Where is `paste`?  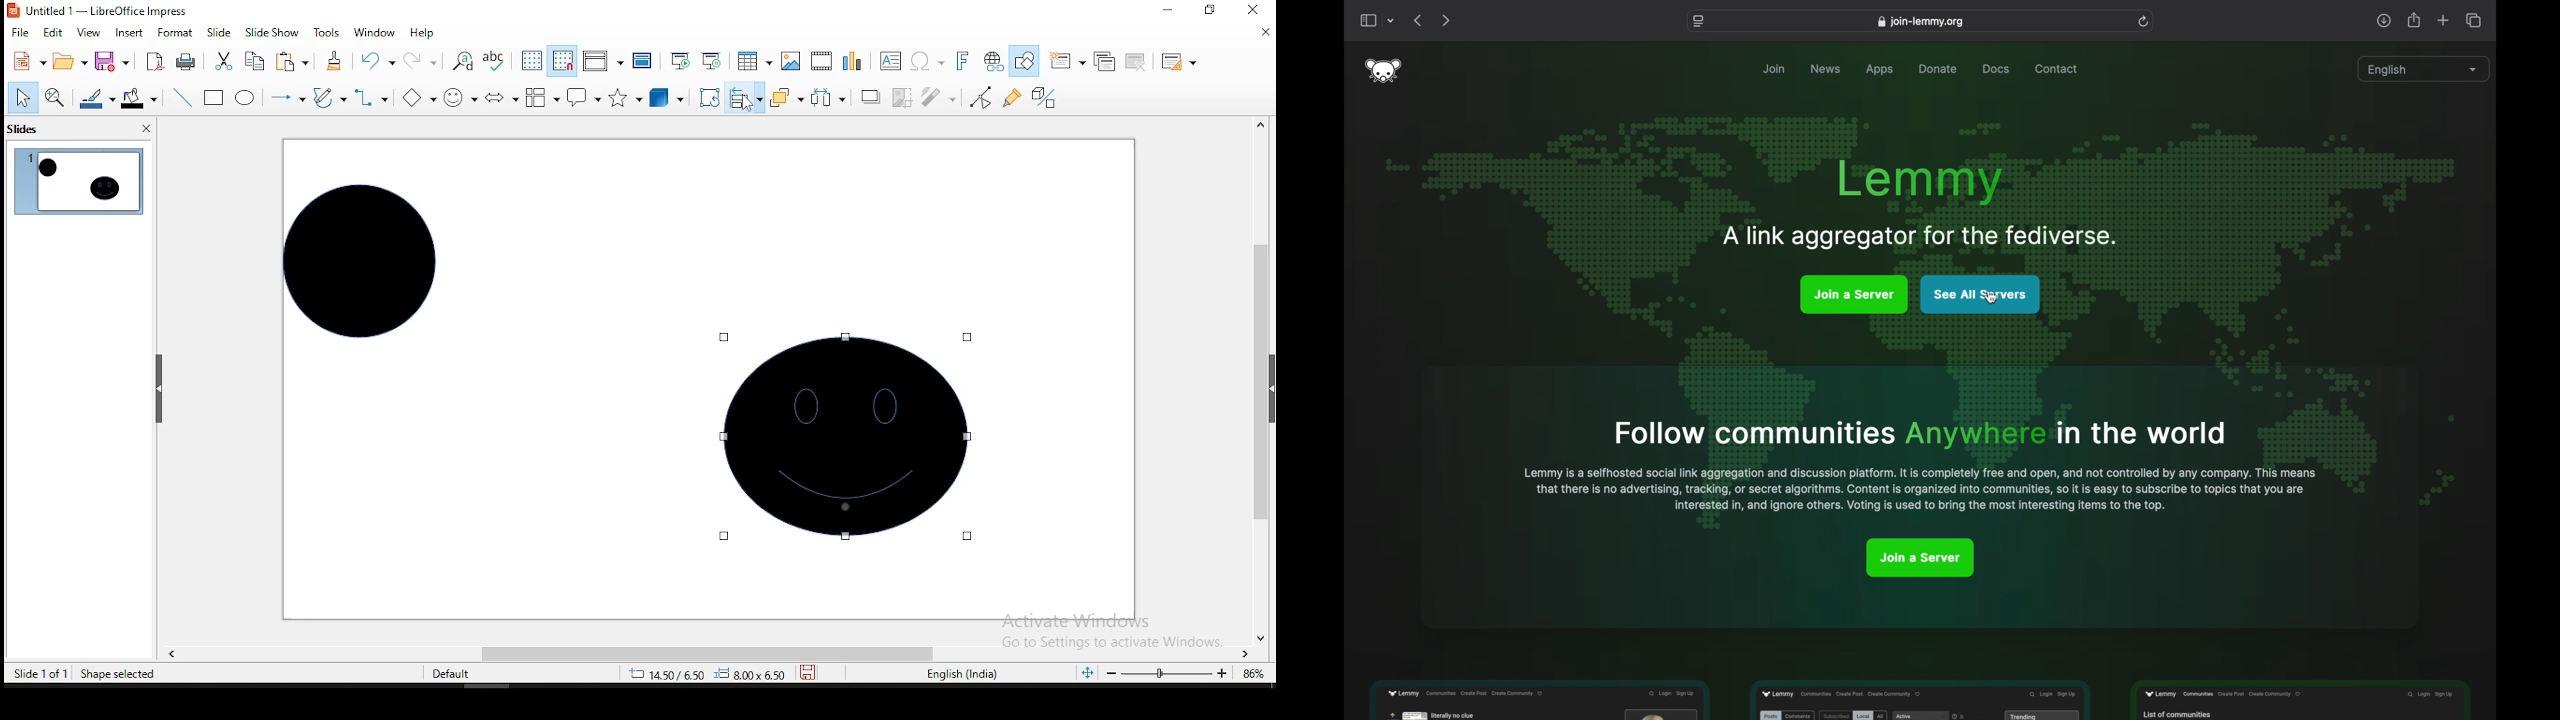 paste is located at coordinates (292, 63).